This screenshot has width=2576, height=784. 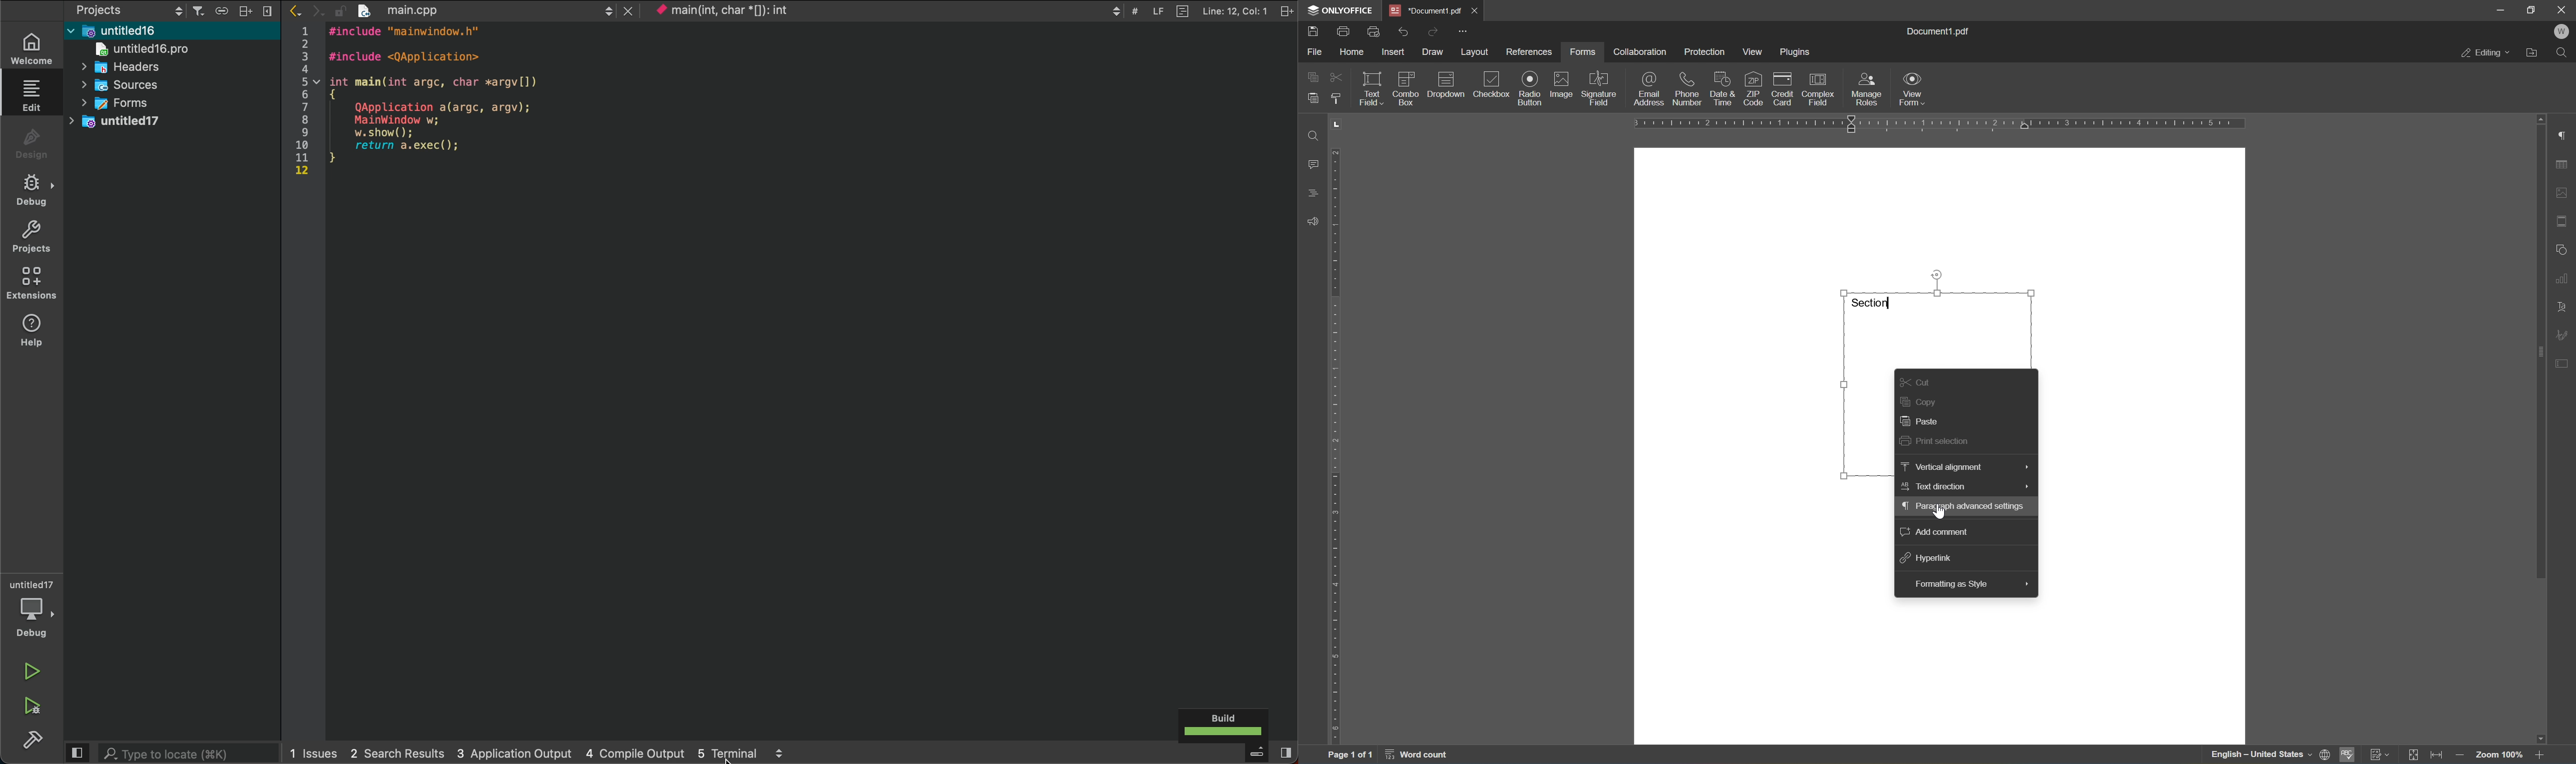 What do you see at coordinates (124, 102) in the screenshot?
I see `forms` at bounding box center [124, 102].